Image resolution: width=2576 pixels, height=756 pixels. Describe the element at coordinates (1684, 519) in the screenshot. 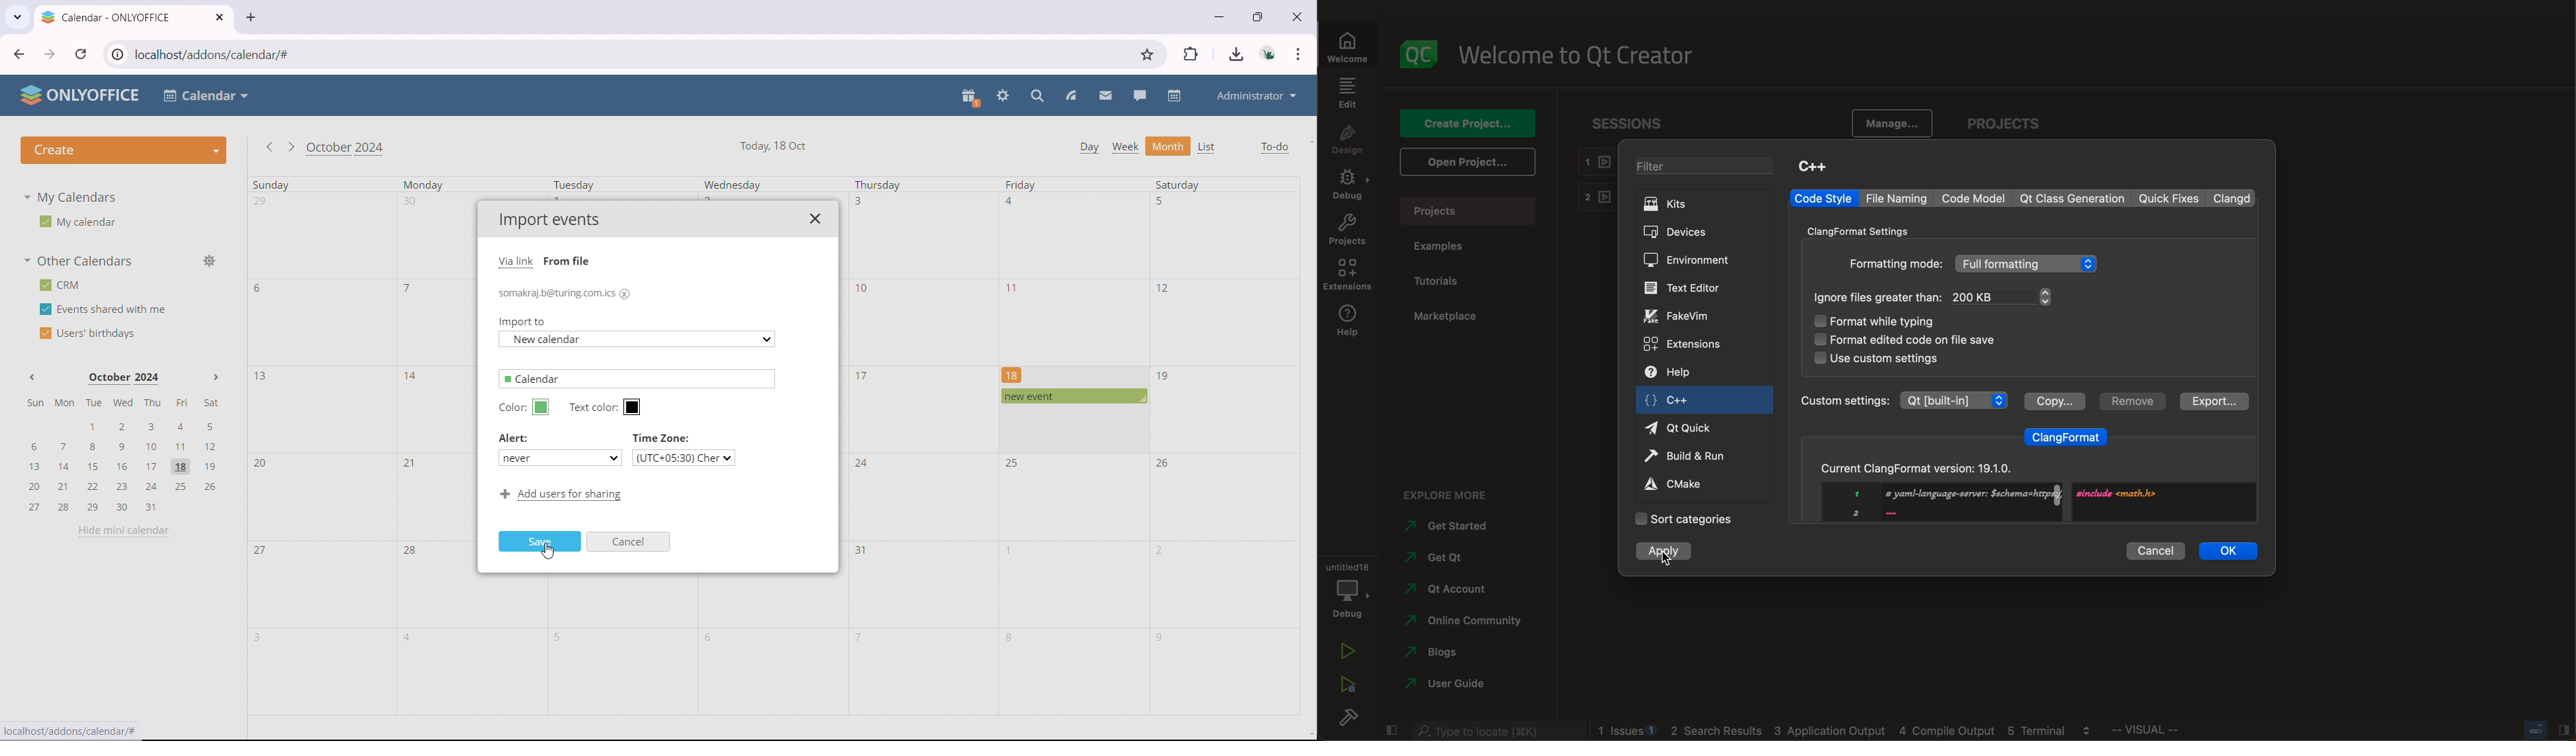

I see `categories` at that location.